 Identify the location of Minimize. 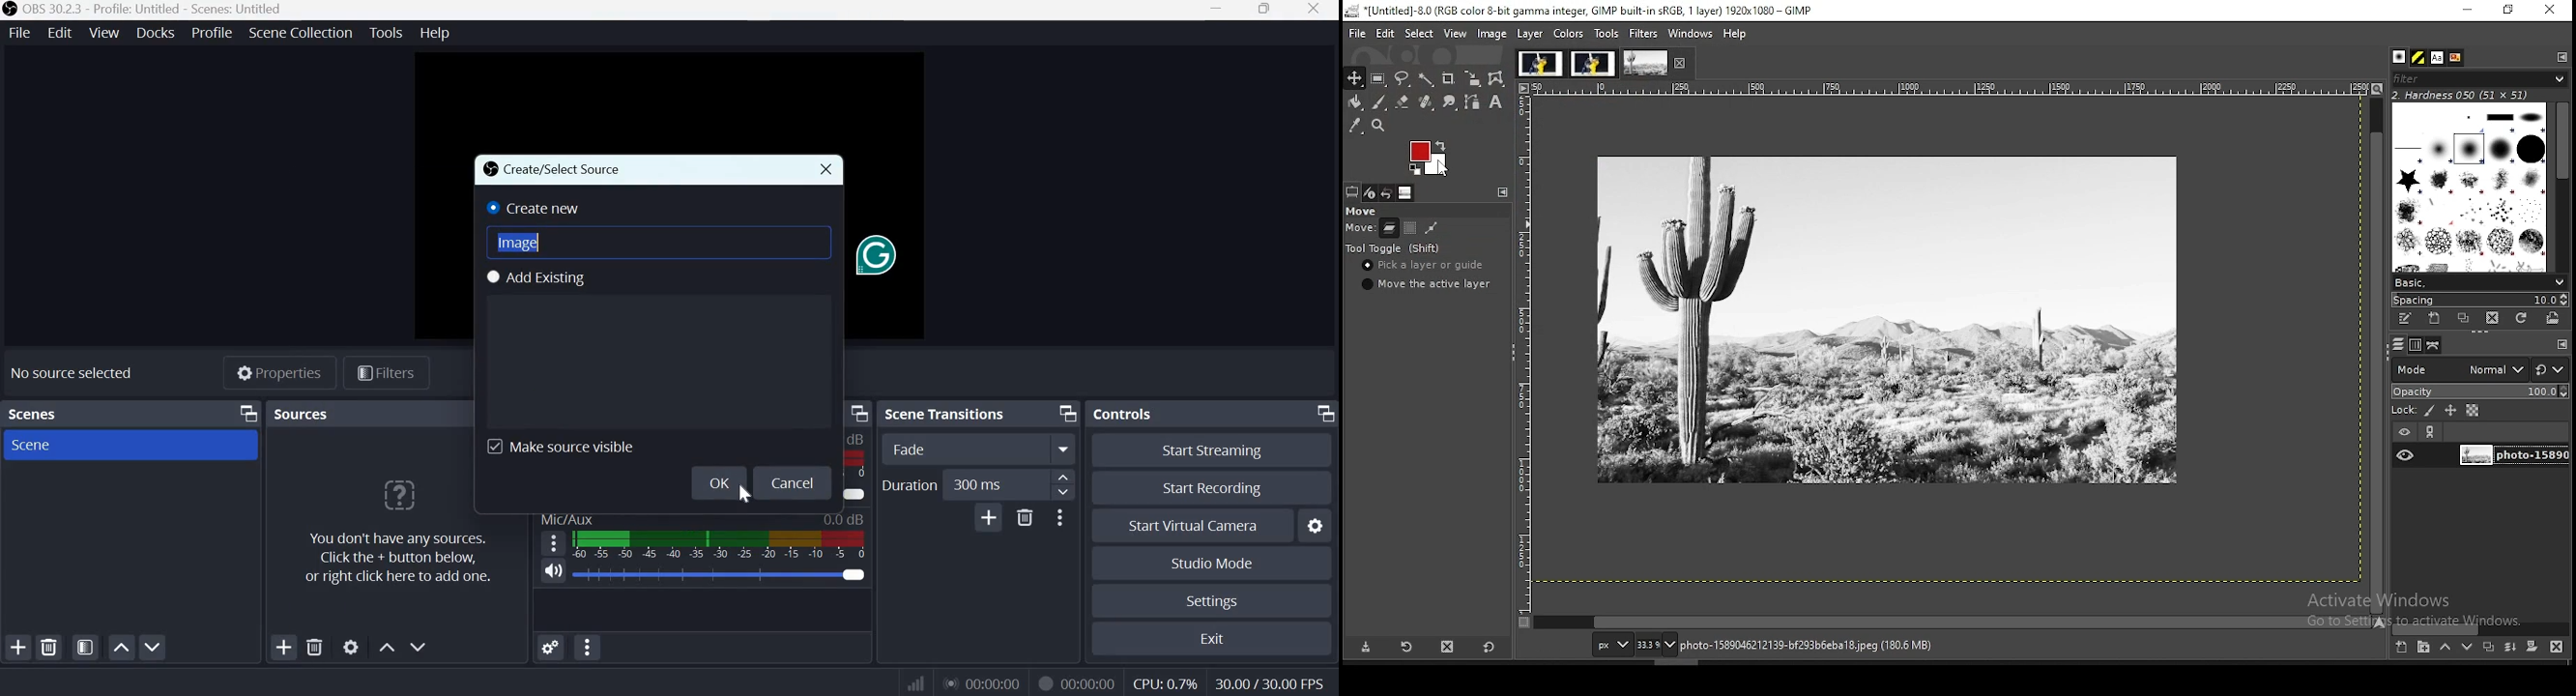
(1218, 10).